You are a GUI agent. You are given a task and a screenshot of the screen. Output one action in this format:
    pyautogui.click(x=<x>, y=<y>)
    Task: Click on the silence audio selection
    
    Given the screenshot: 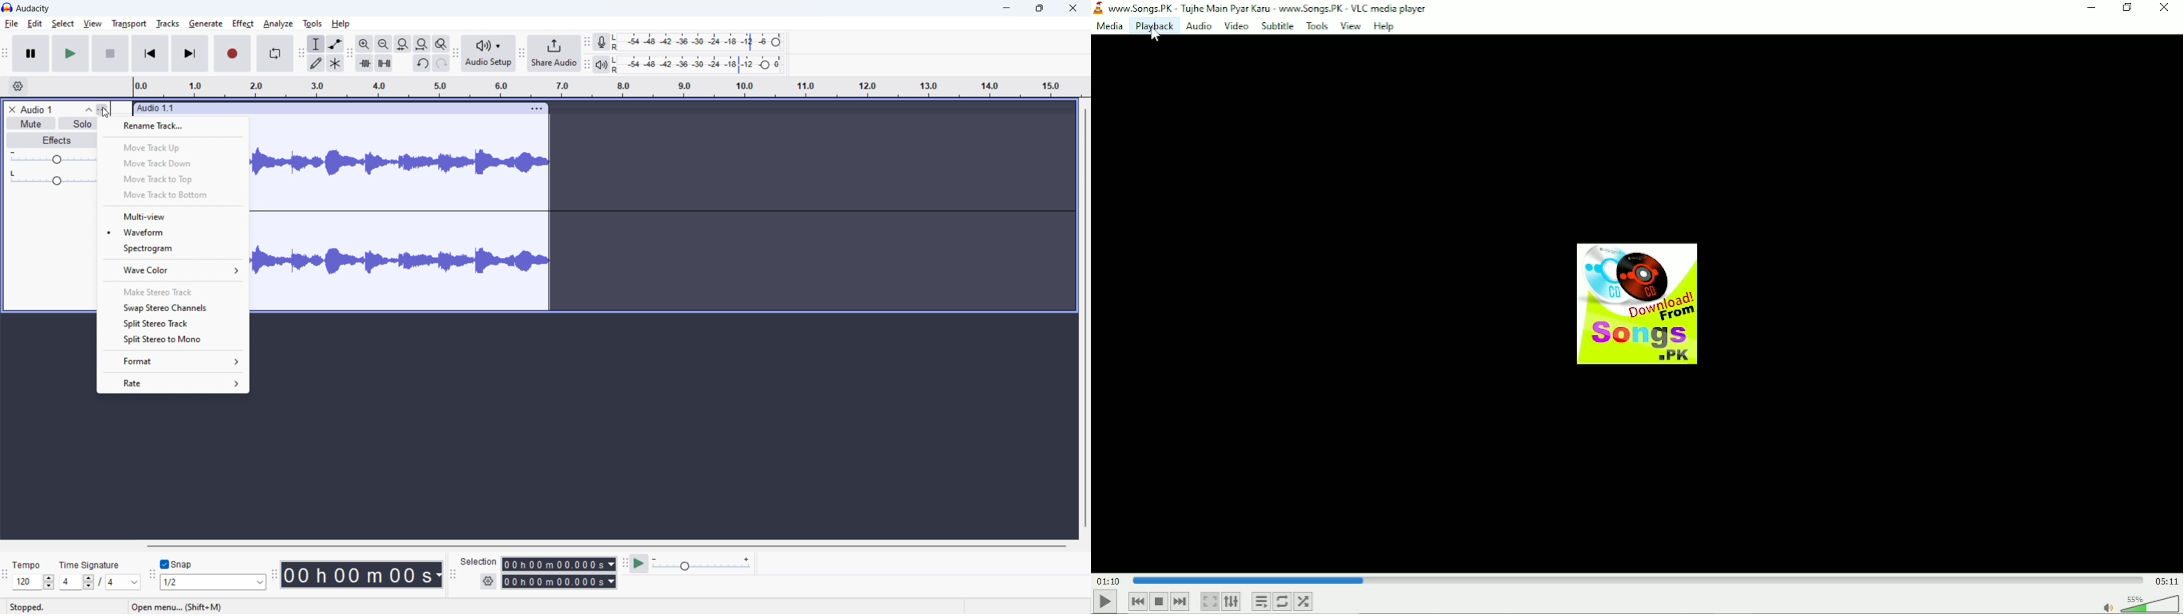 What is the action you would take?
    pyautogui.click(x=384, y=63)
    